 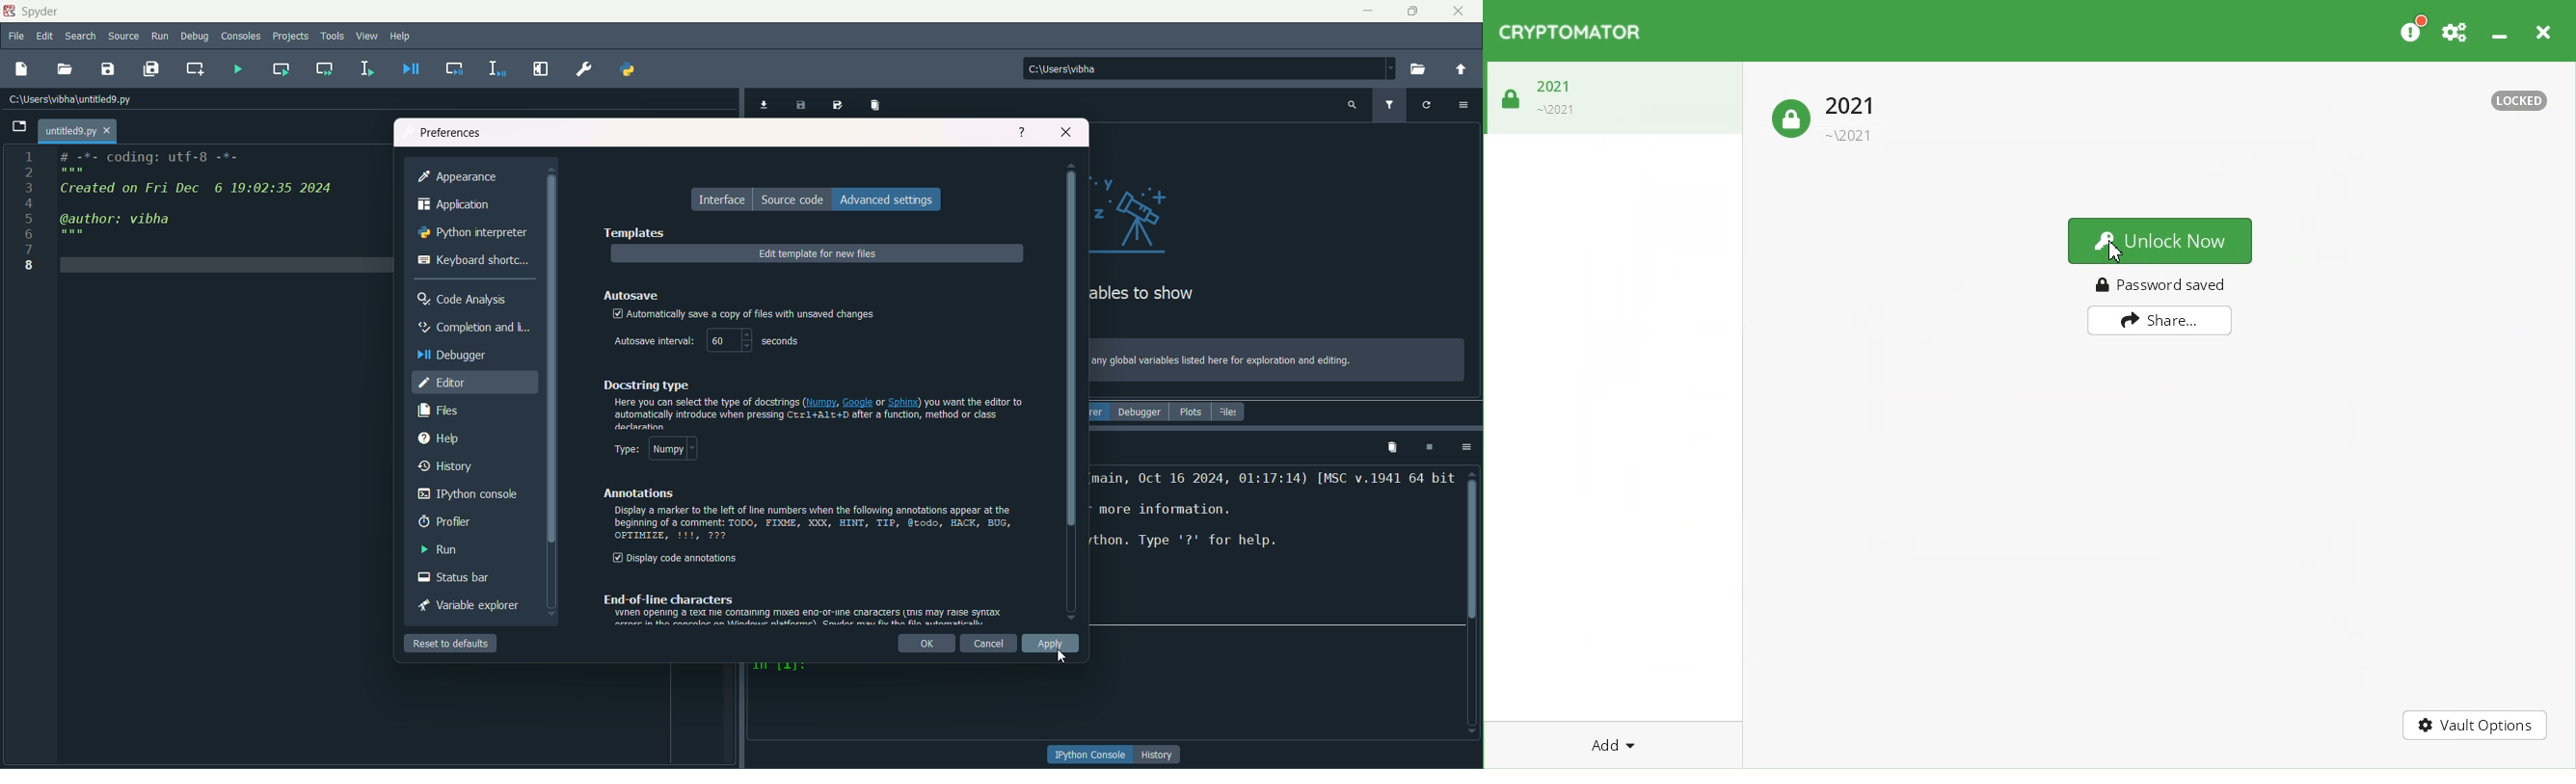 What do you see at coordinates (1053, 645) in the screenshot?
I see `apply` at bounding box center [1053, 645].